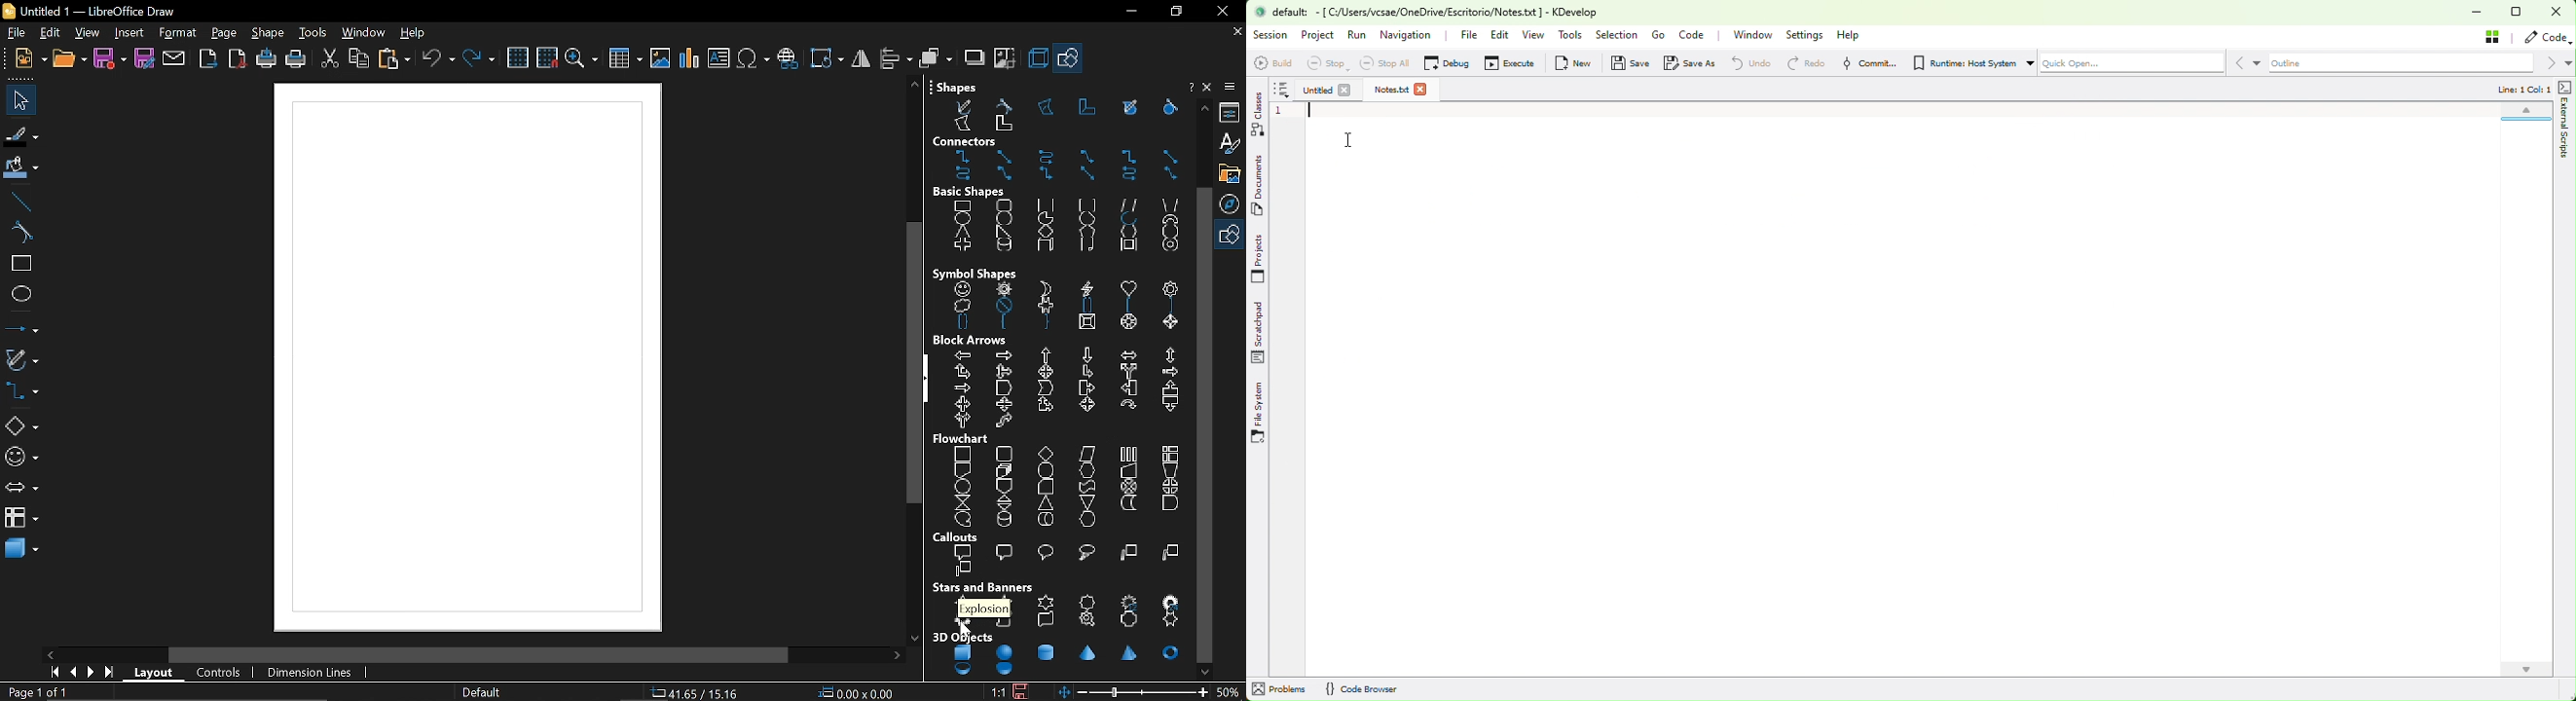  What do you see at coordinates (934, 58) in the screenshot?
I see `arrange` at bounding box center [934, 58].